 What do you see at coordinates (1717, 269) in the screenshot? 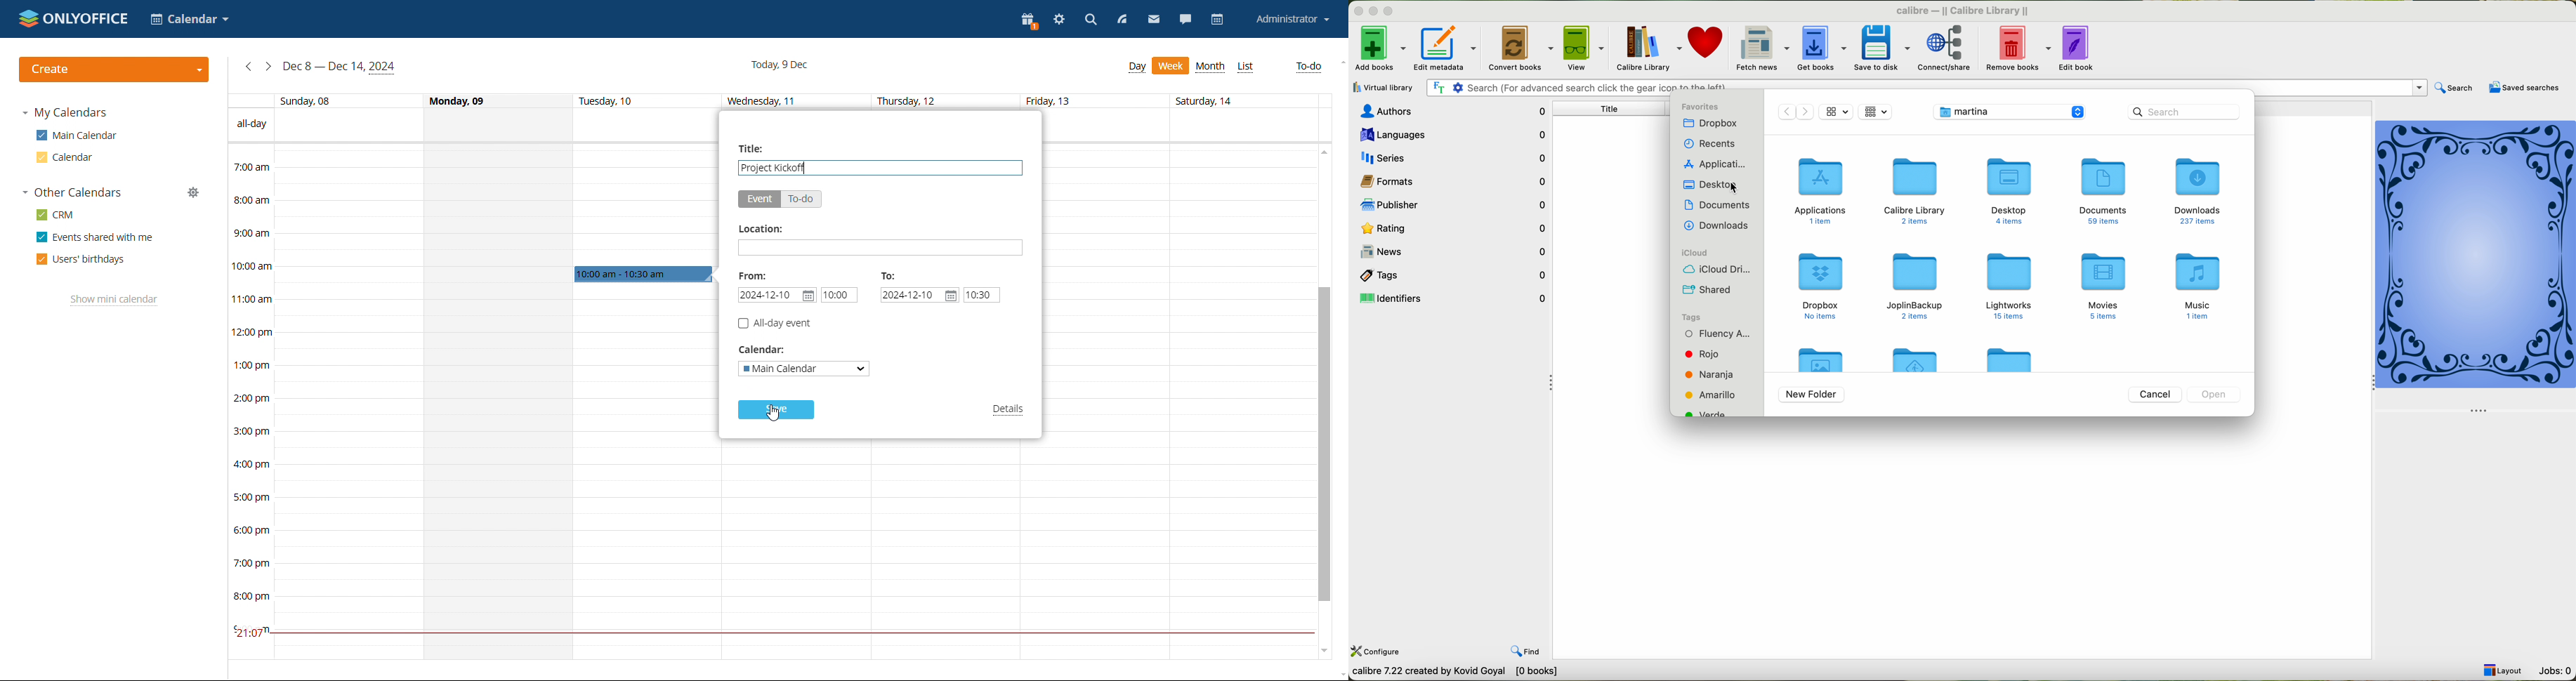
I see `icloud drive` at bounding box center [1717, 269].